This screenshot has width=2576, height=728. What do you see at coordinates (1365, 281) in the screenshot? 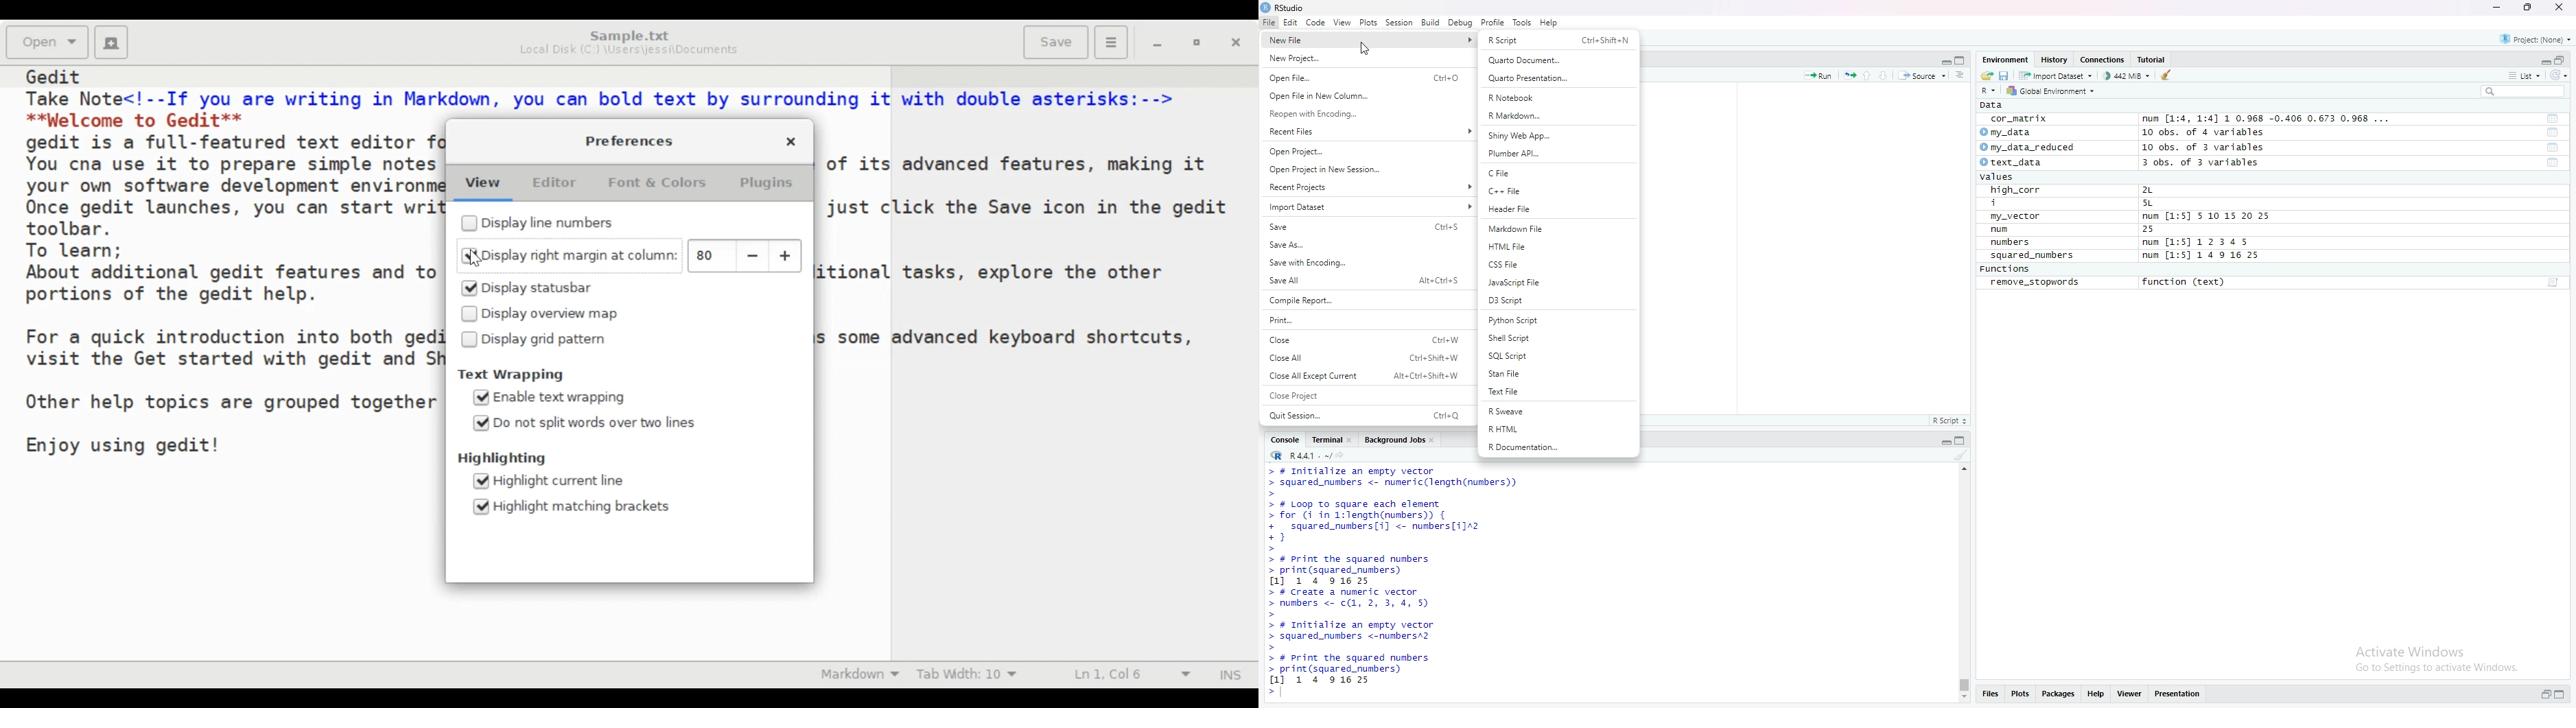
I see `Save All Alt+Ctr+S` at bounding box center [1365, 281].